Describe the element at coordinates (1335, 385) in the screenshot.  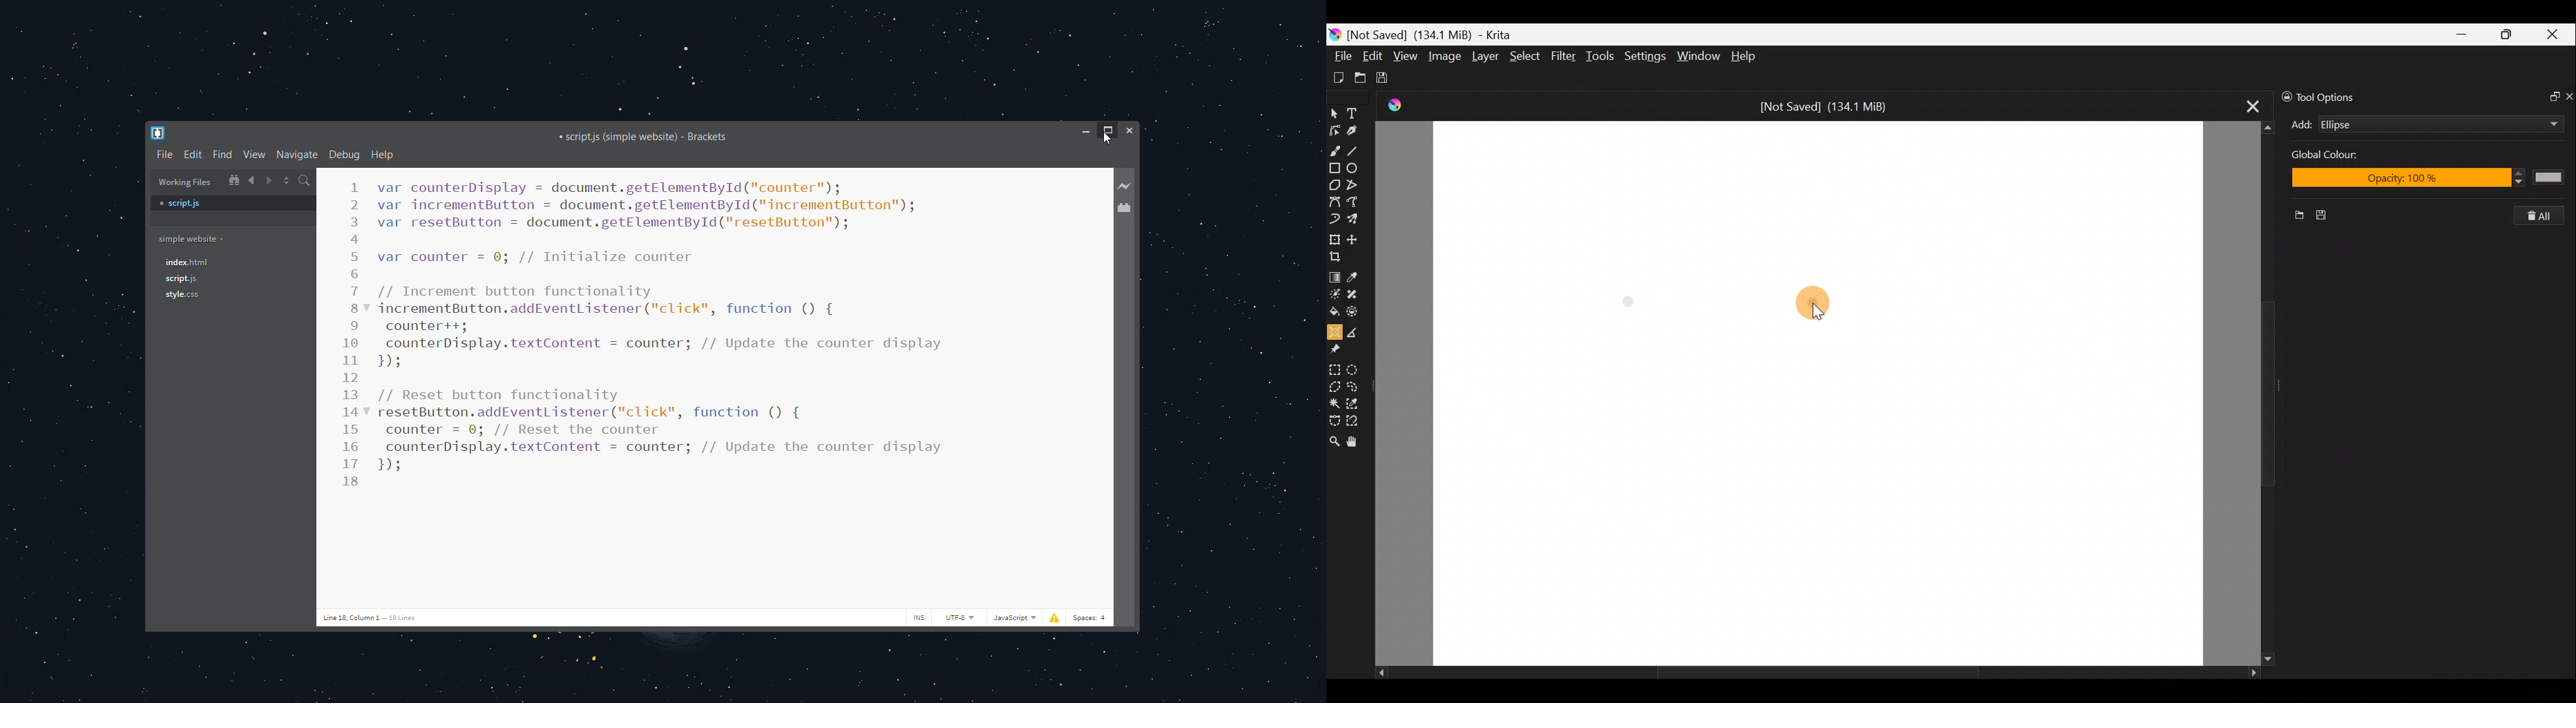
I see `Polygonal selection tool` at that location.